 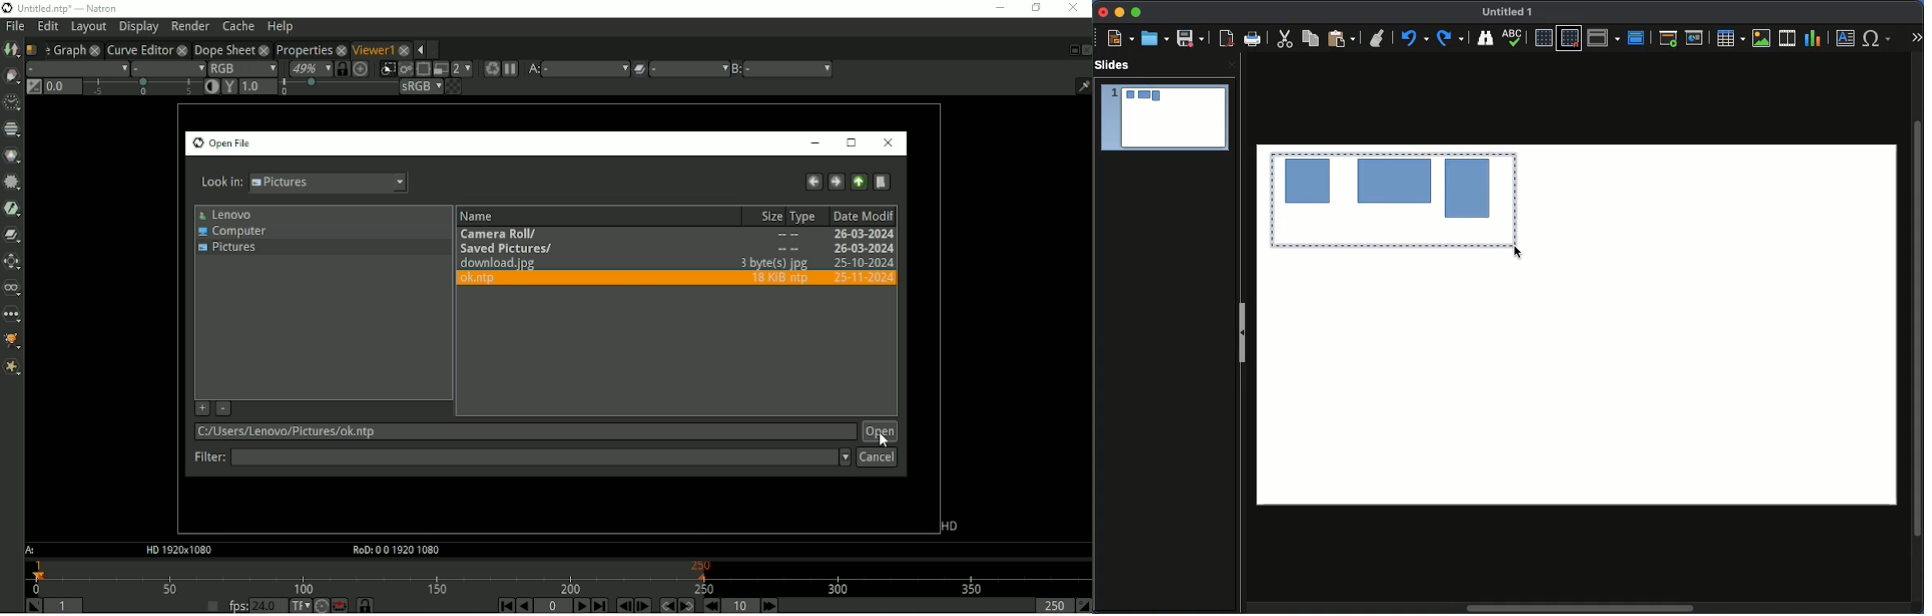 What do you see at coordinates (1695, 36) in the screenshot?
I see `Start from current slide` at bounding box center [1695, 36].